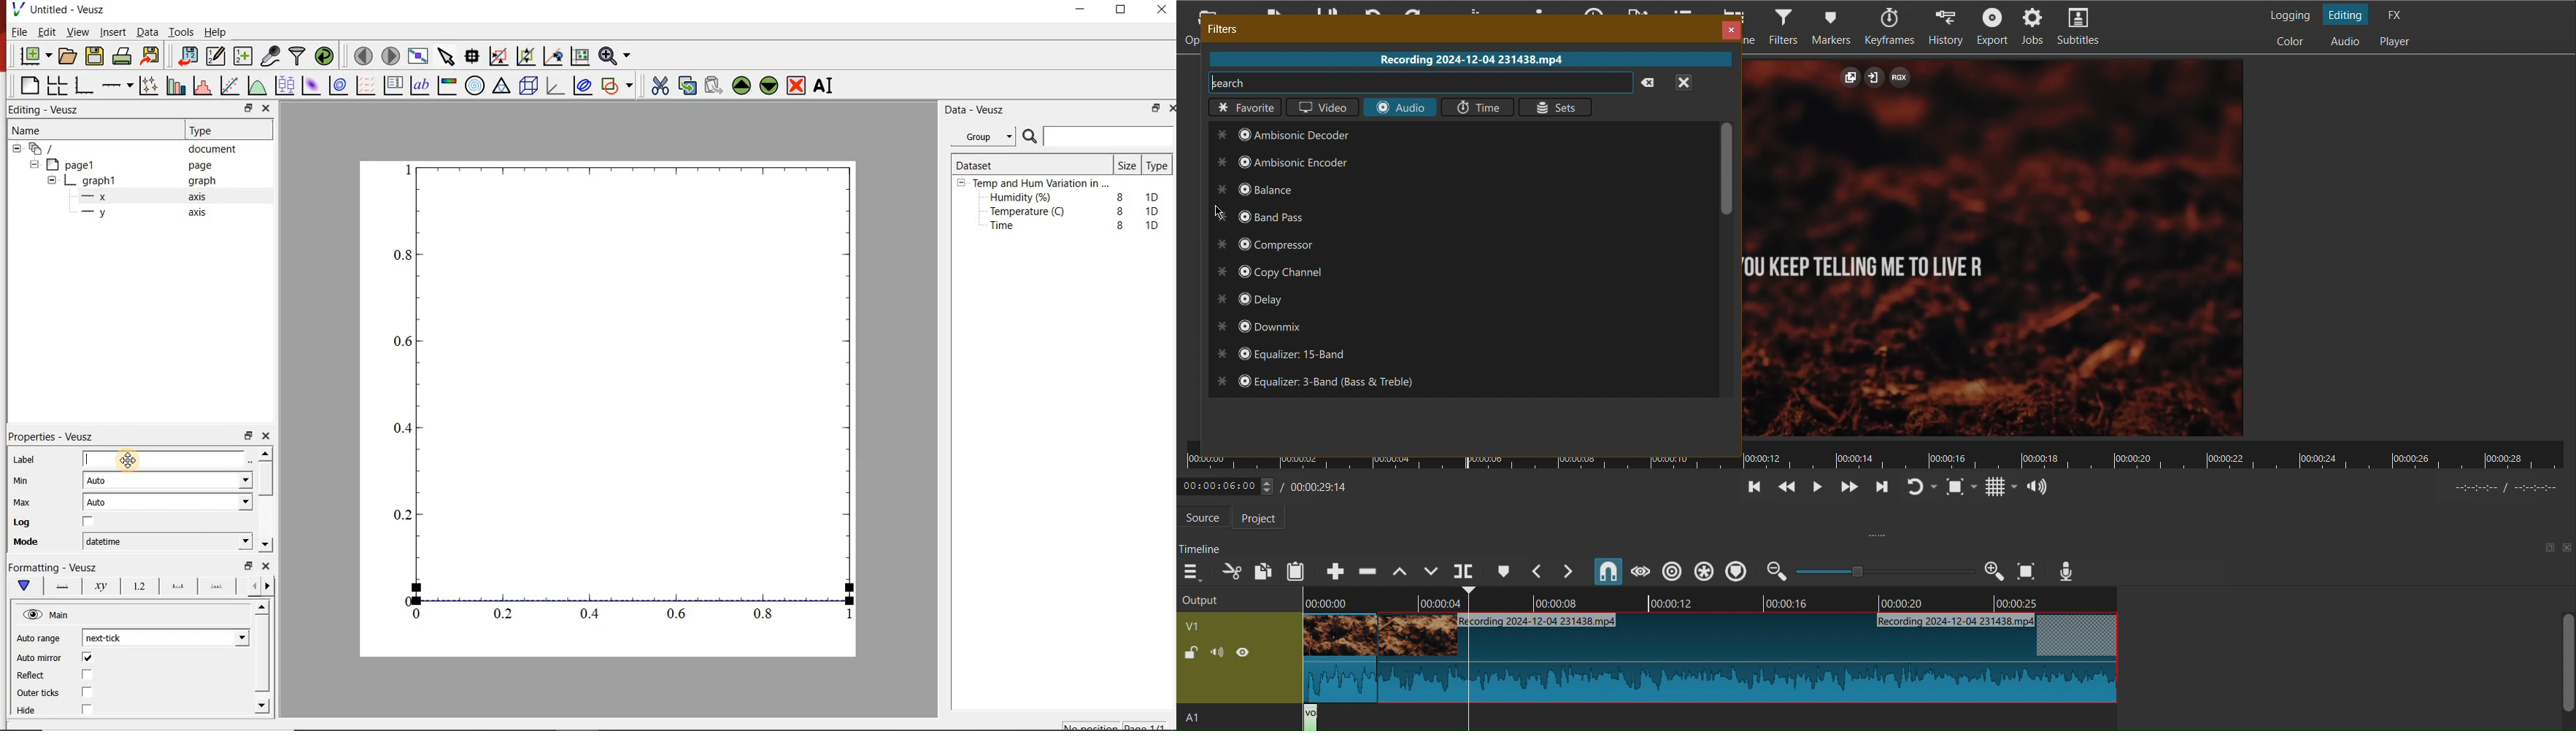 The height and width of the screenshot is (756, 2576). Describe the element at coordinates (106, 216) in the screenshot. I see `y` at that location.